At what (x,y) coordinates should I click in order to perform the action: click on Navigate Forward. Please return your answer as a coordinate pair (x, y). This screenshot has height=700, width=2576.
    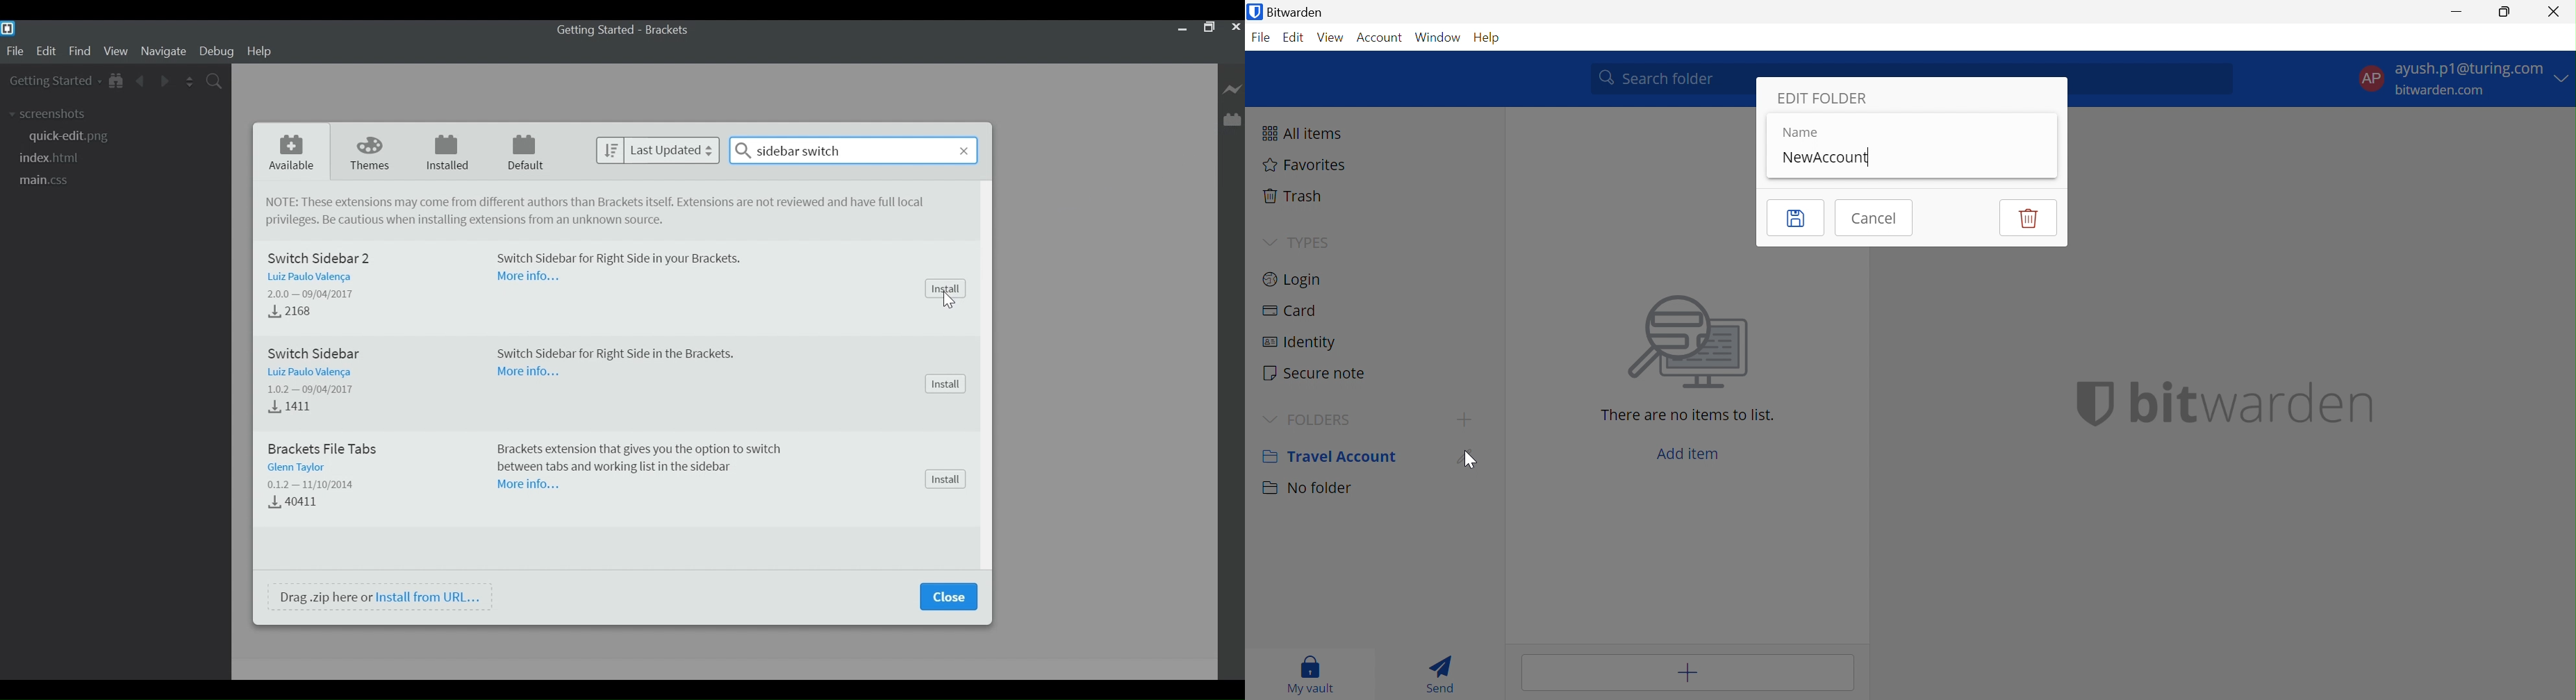
    Looking at the image, I should click on (165, 82).